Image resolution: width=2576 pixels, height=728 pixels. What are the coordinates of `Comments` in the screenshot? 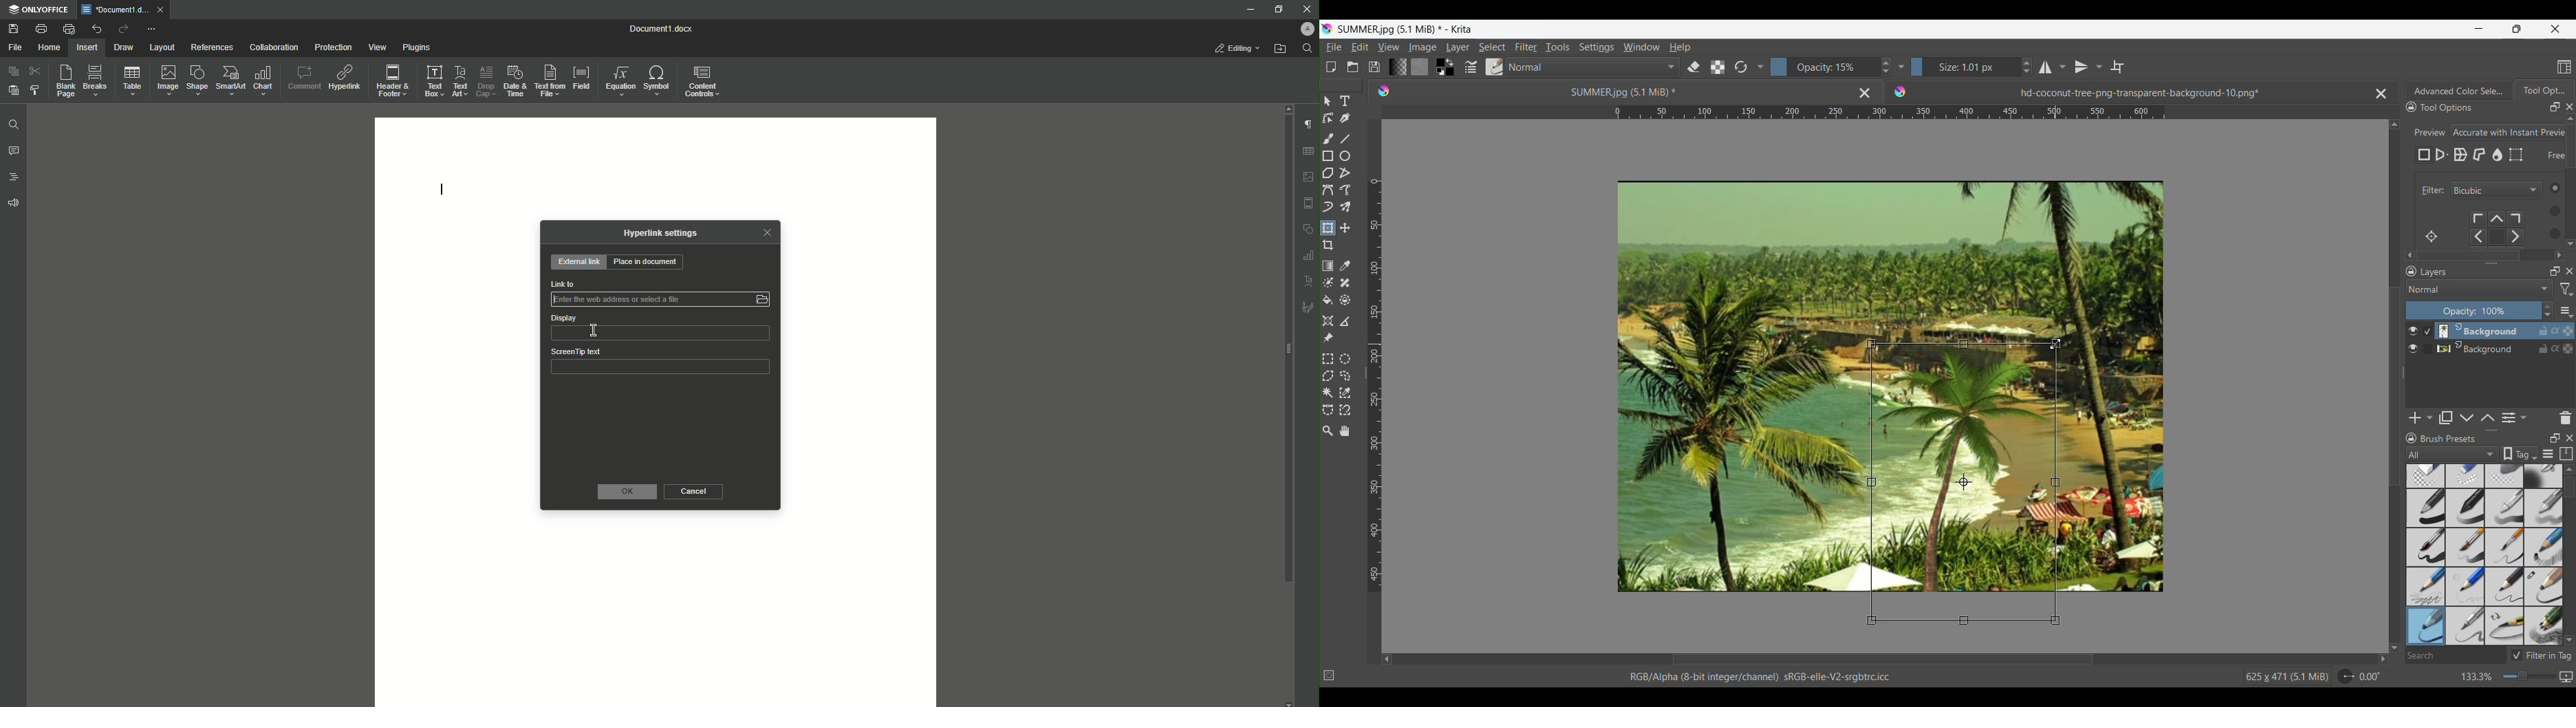 It's located at (14, 151).